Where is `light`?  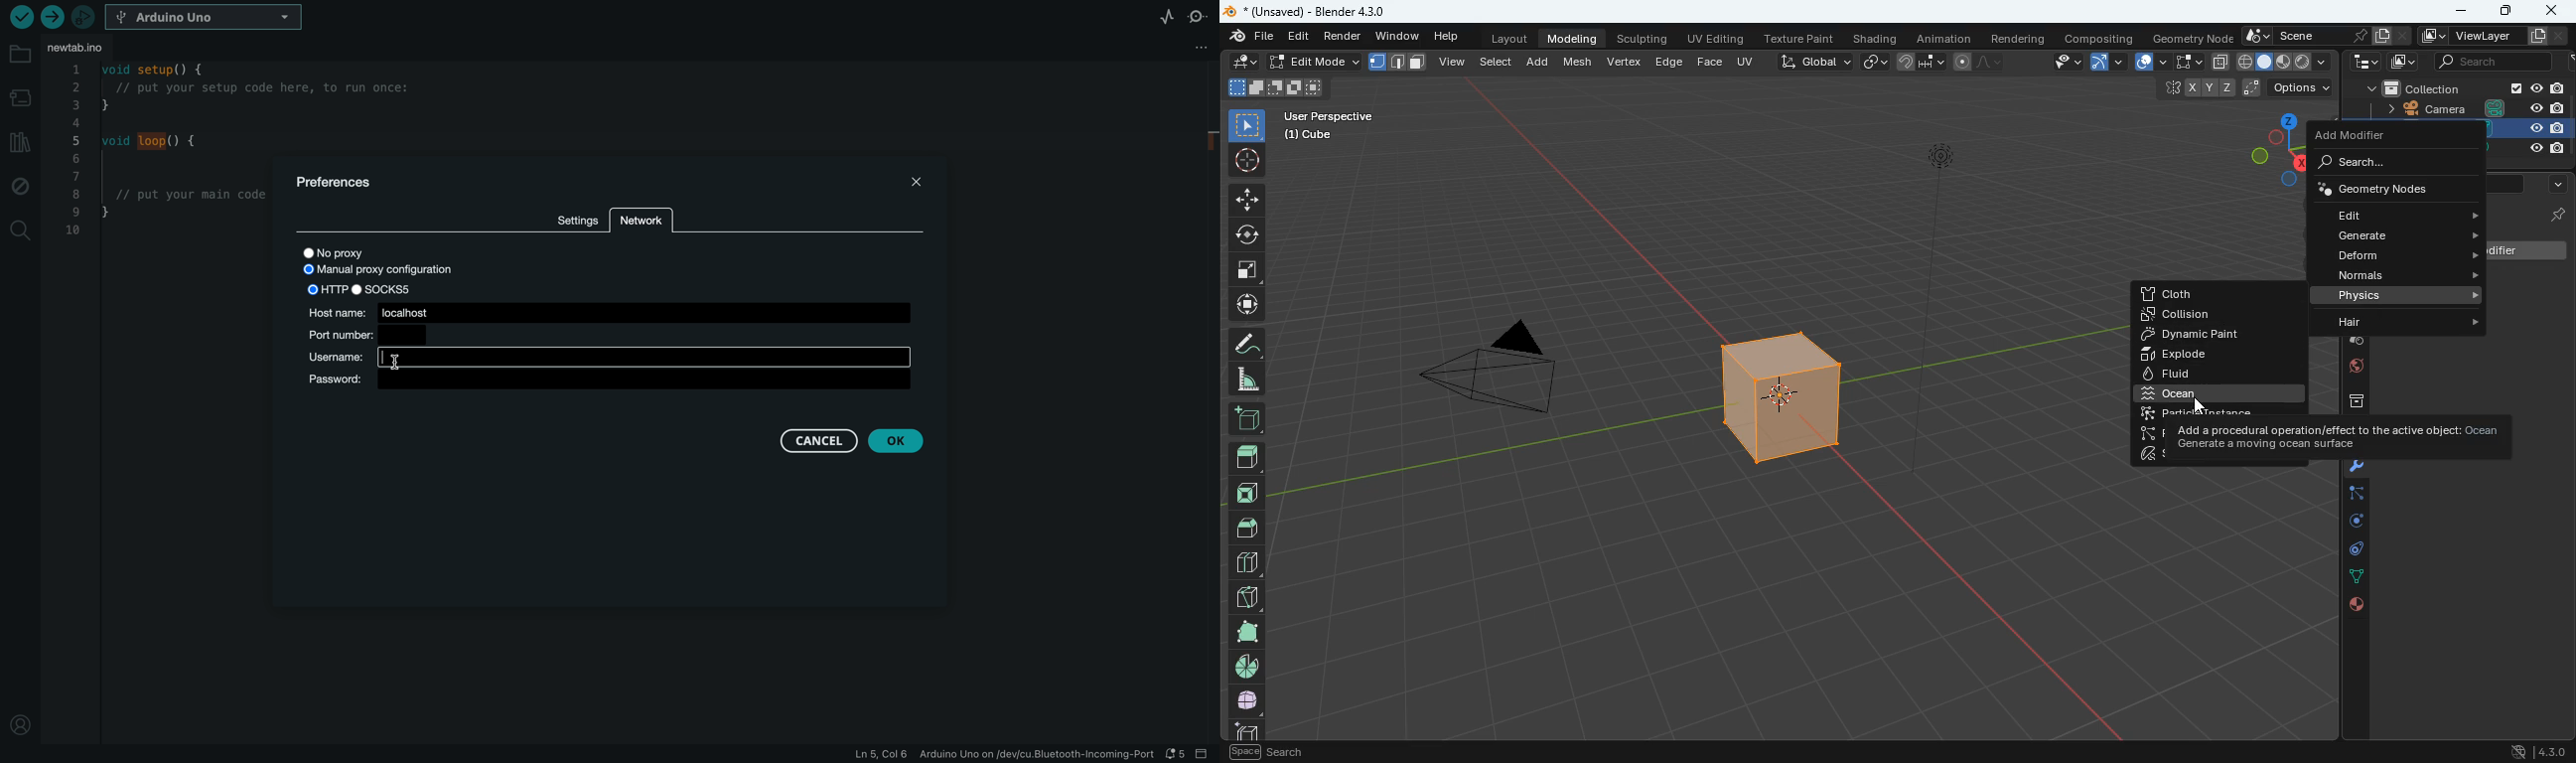
light is located at coordinates (1941, 215).